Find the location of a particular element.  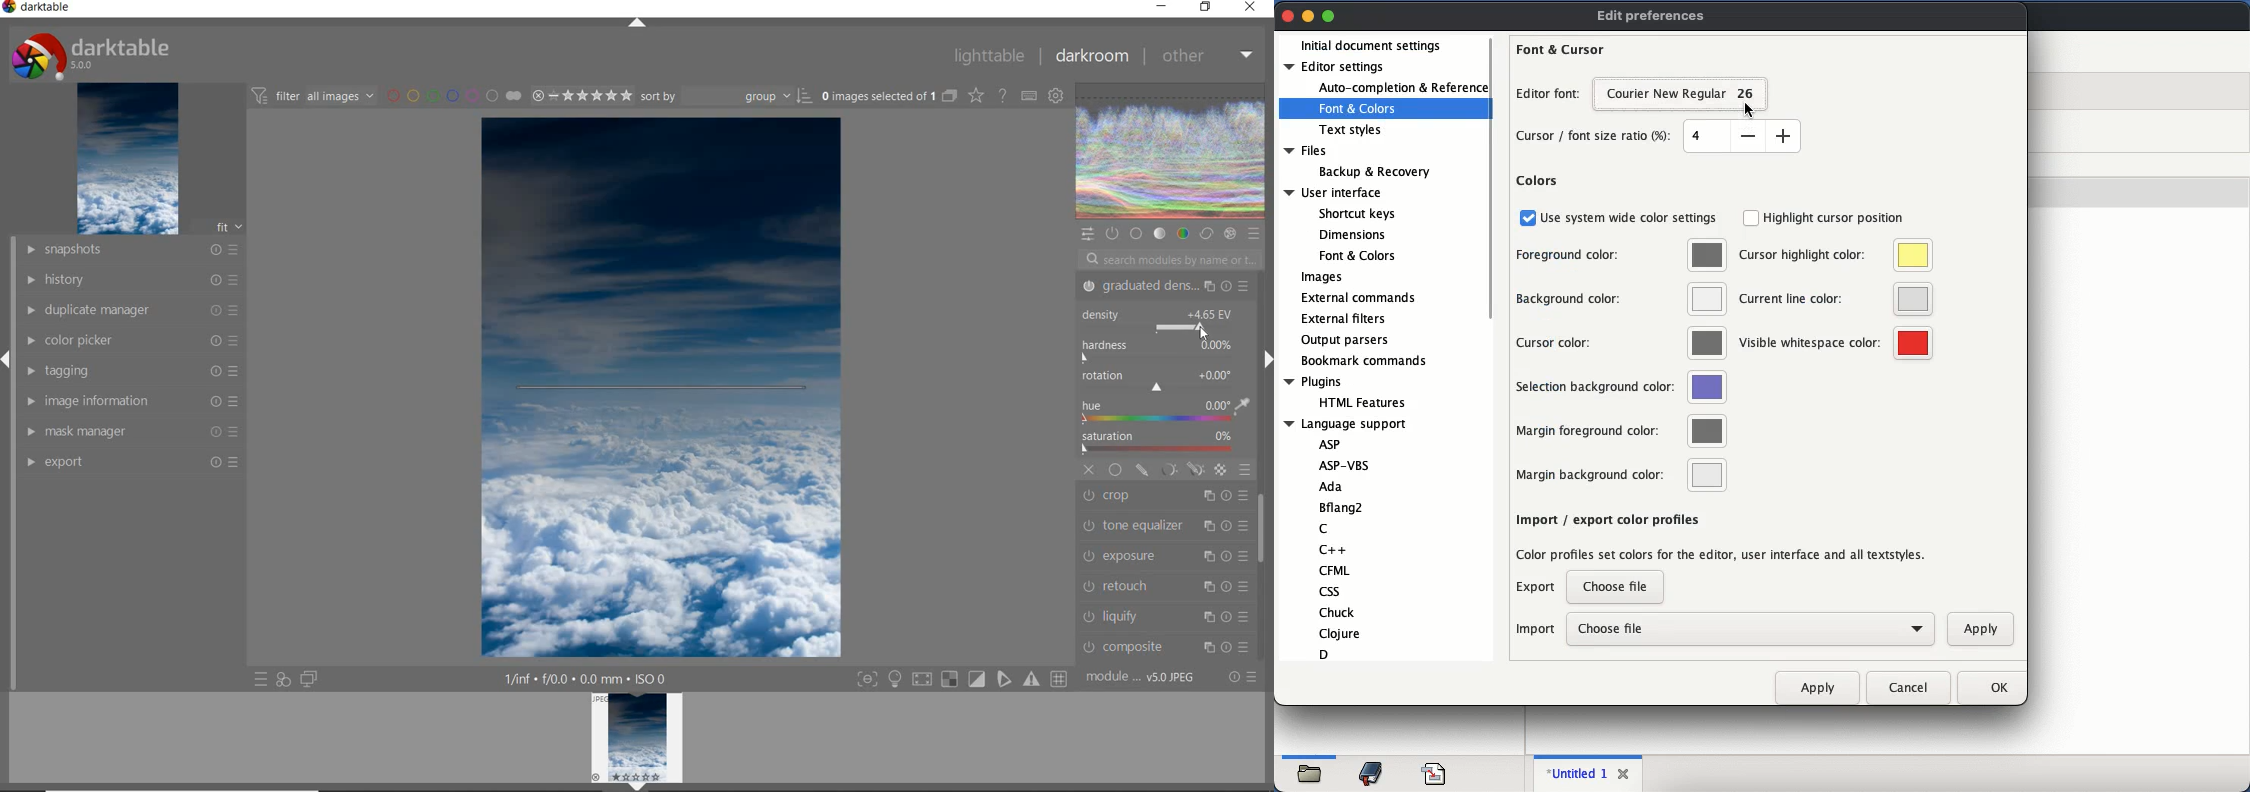

EFFECT is located at coordinates (1230, 234).